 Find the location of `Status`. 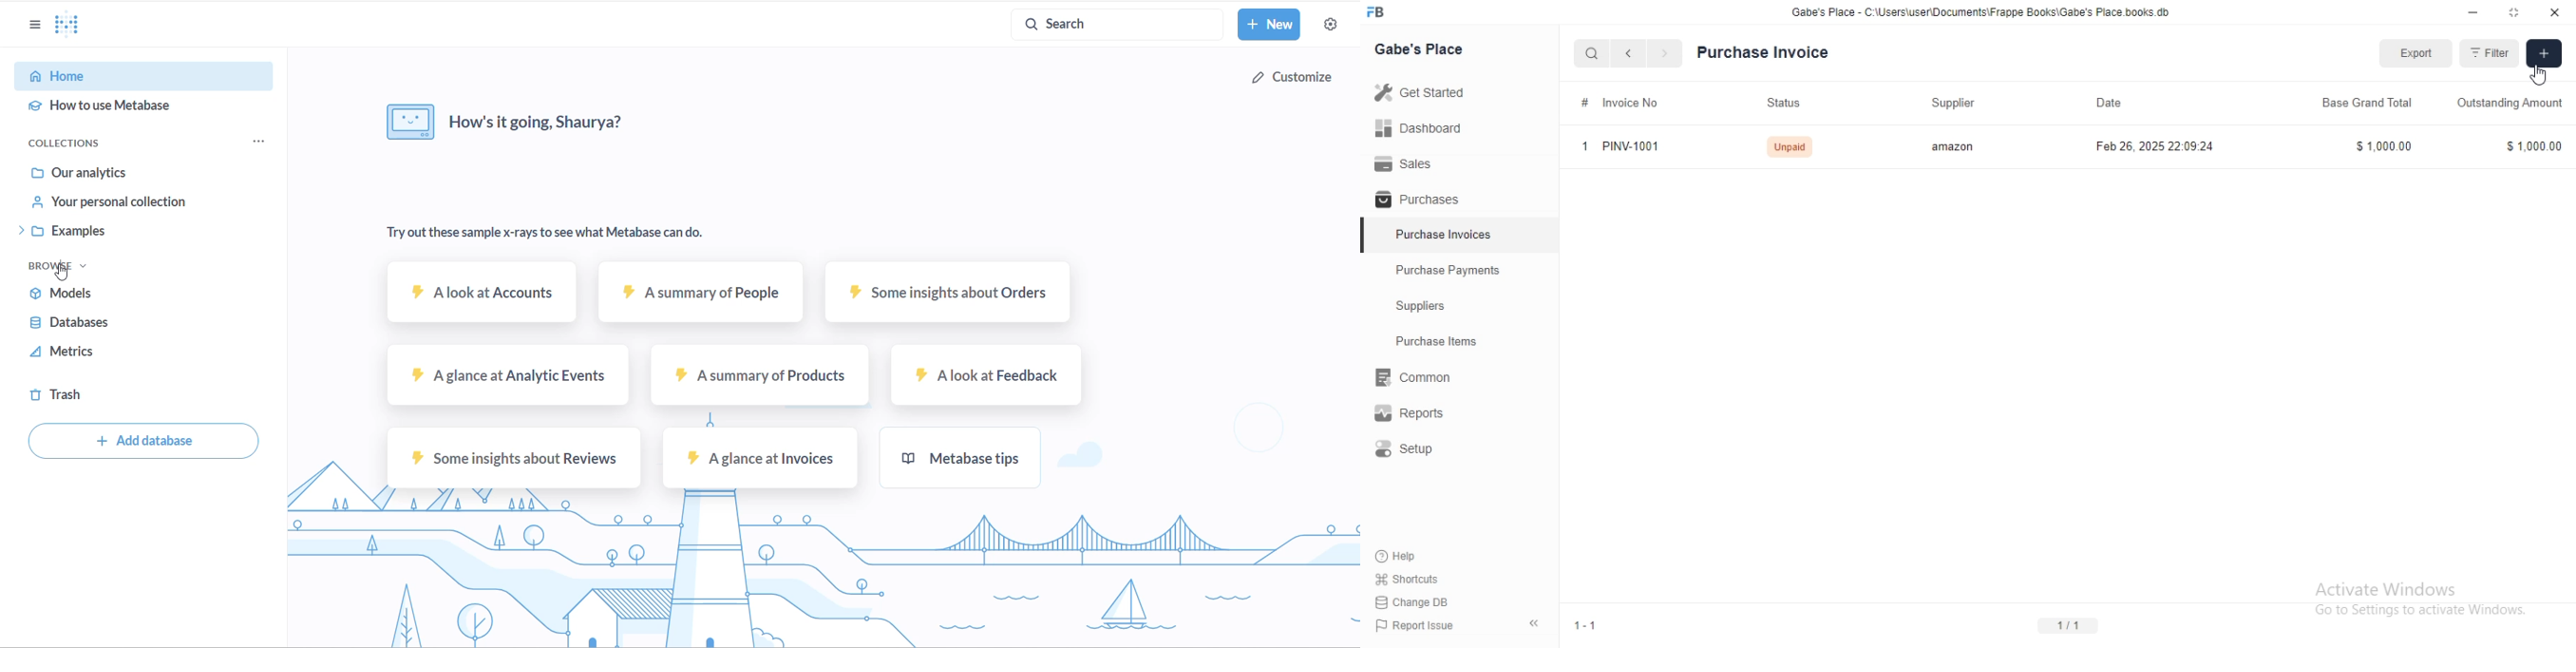

Status is located at coordinates (1789, 103).